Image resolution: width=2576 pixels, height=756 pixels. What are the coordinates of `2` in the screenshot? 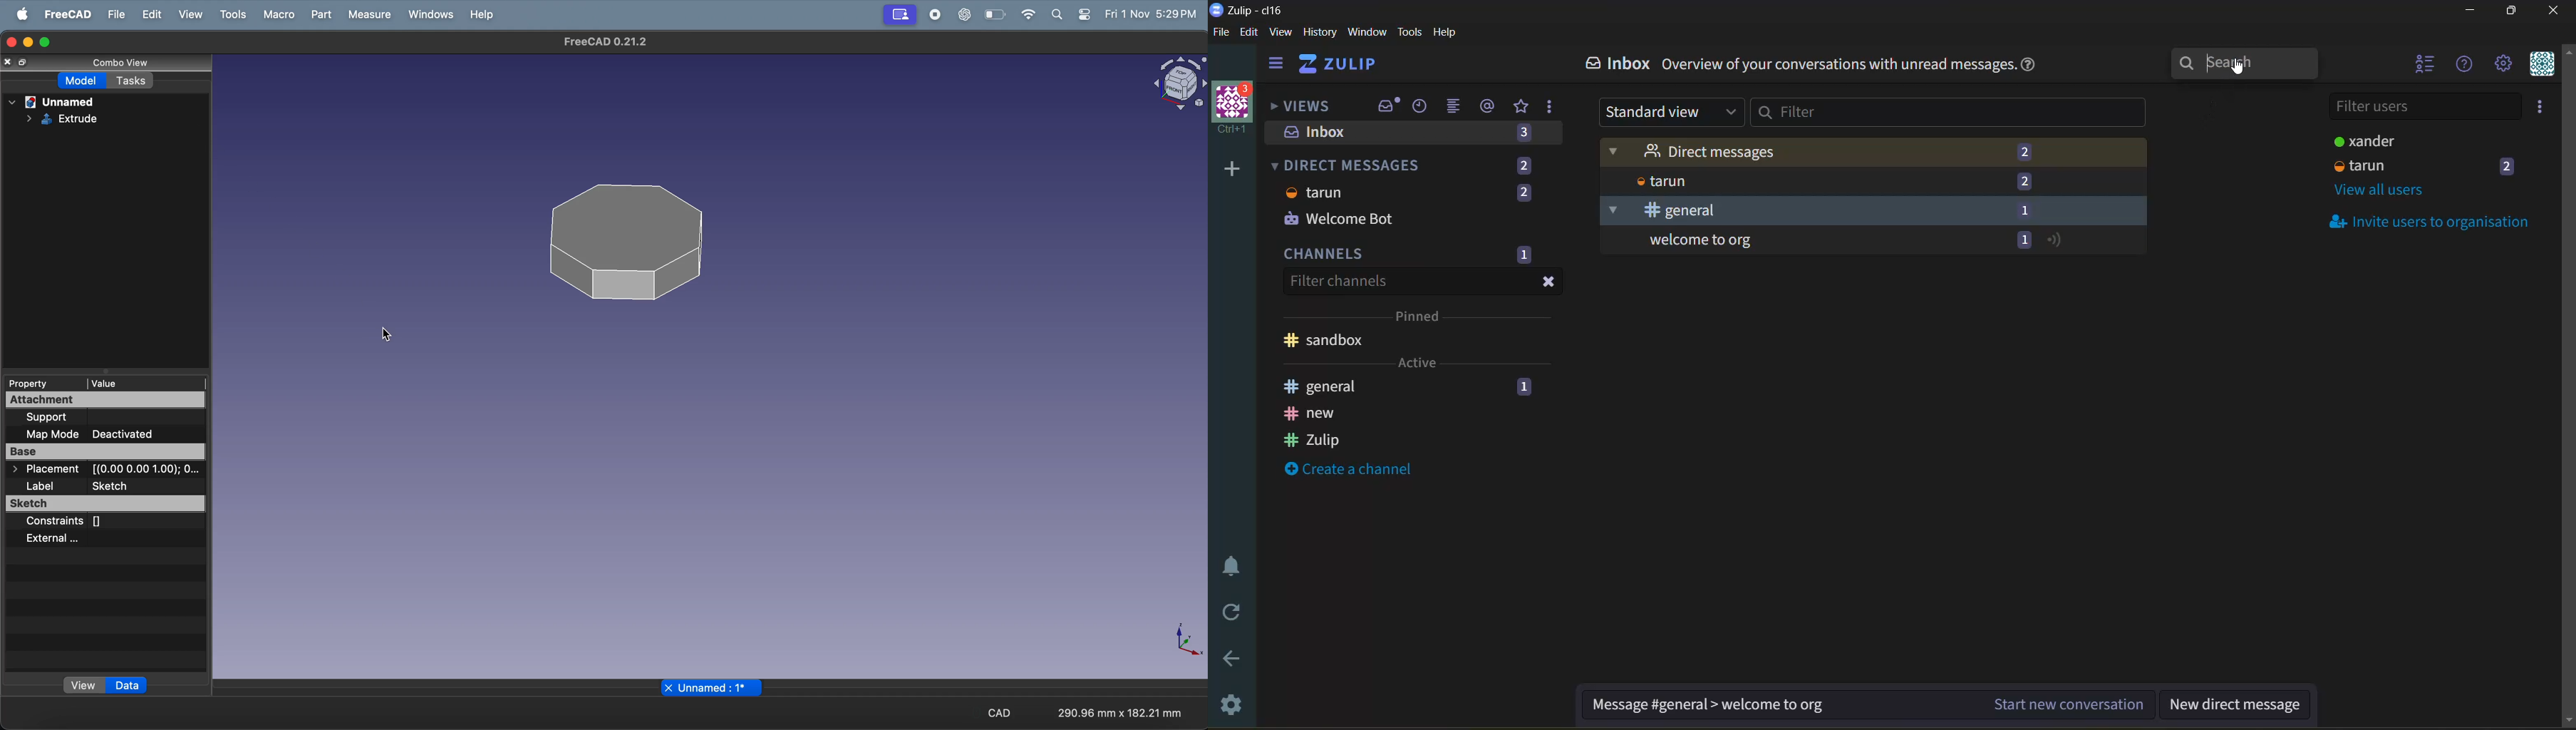 It's located at (2509, 165).